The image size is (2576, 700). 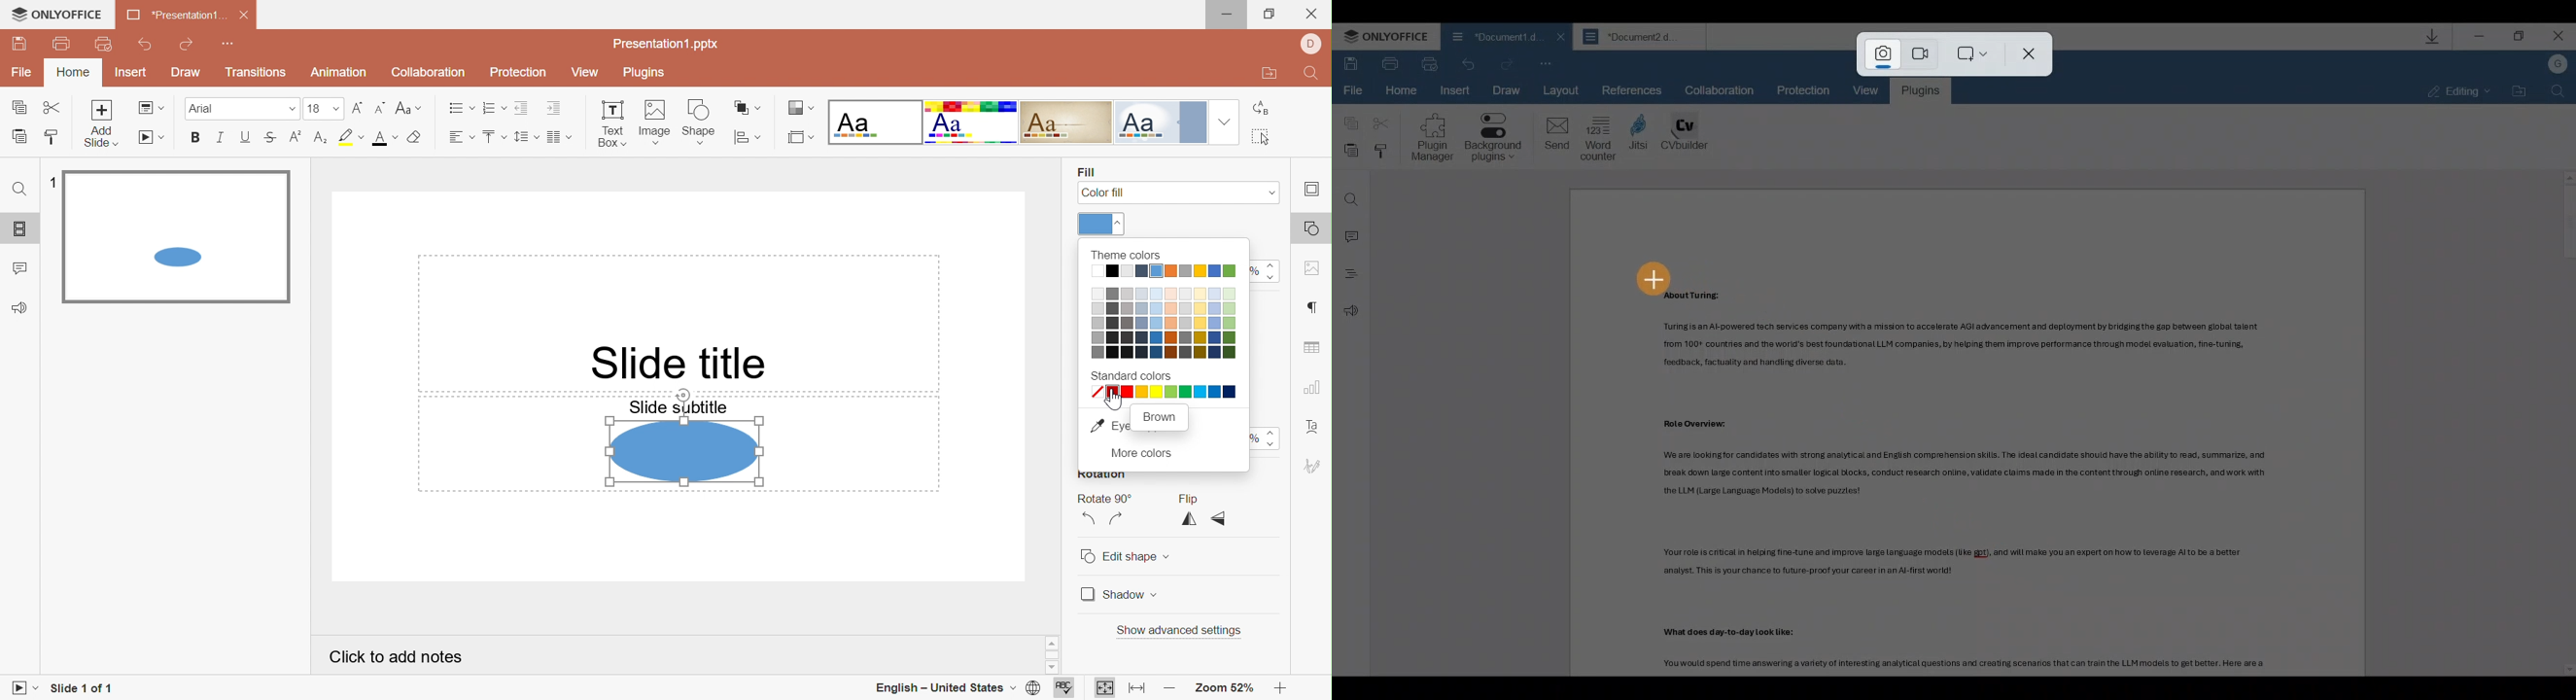 What do you see at coordinates (20, 108) in the screenshot?
I see `Copy` at bounding box center [20, 108].